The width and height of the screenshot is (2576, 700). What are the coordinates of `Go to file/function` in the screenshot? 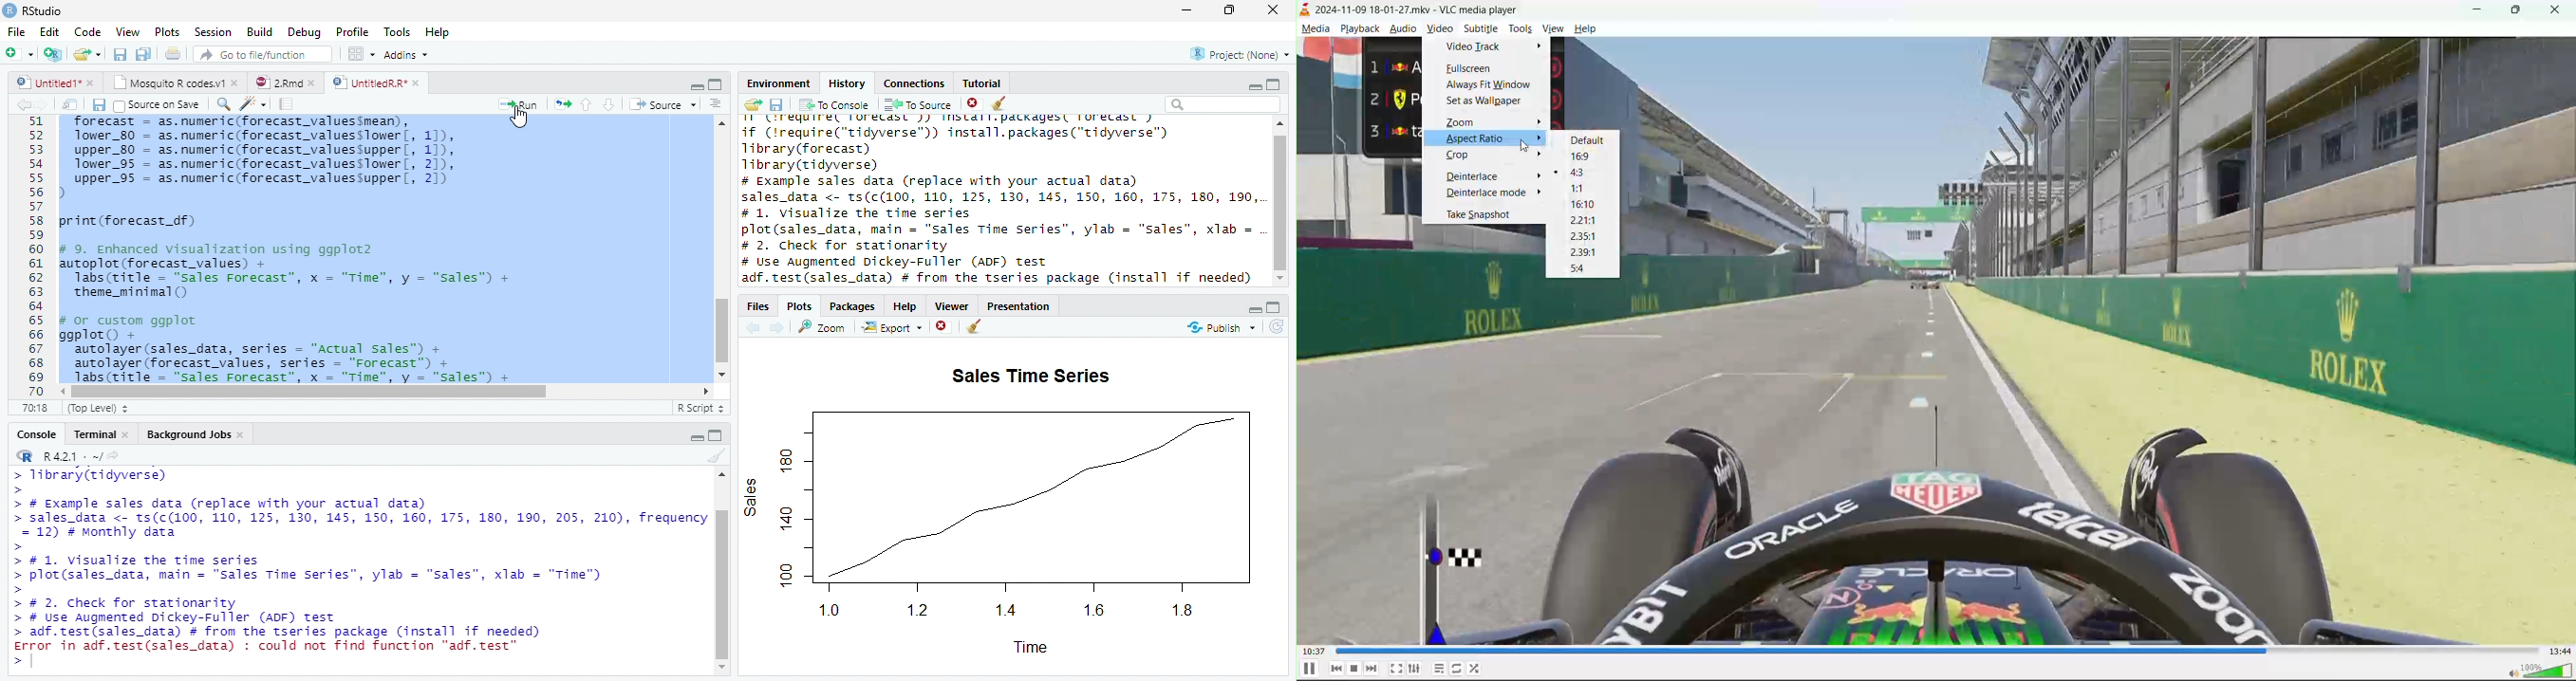 It's located at (263, 54).